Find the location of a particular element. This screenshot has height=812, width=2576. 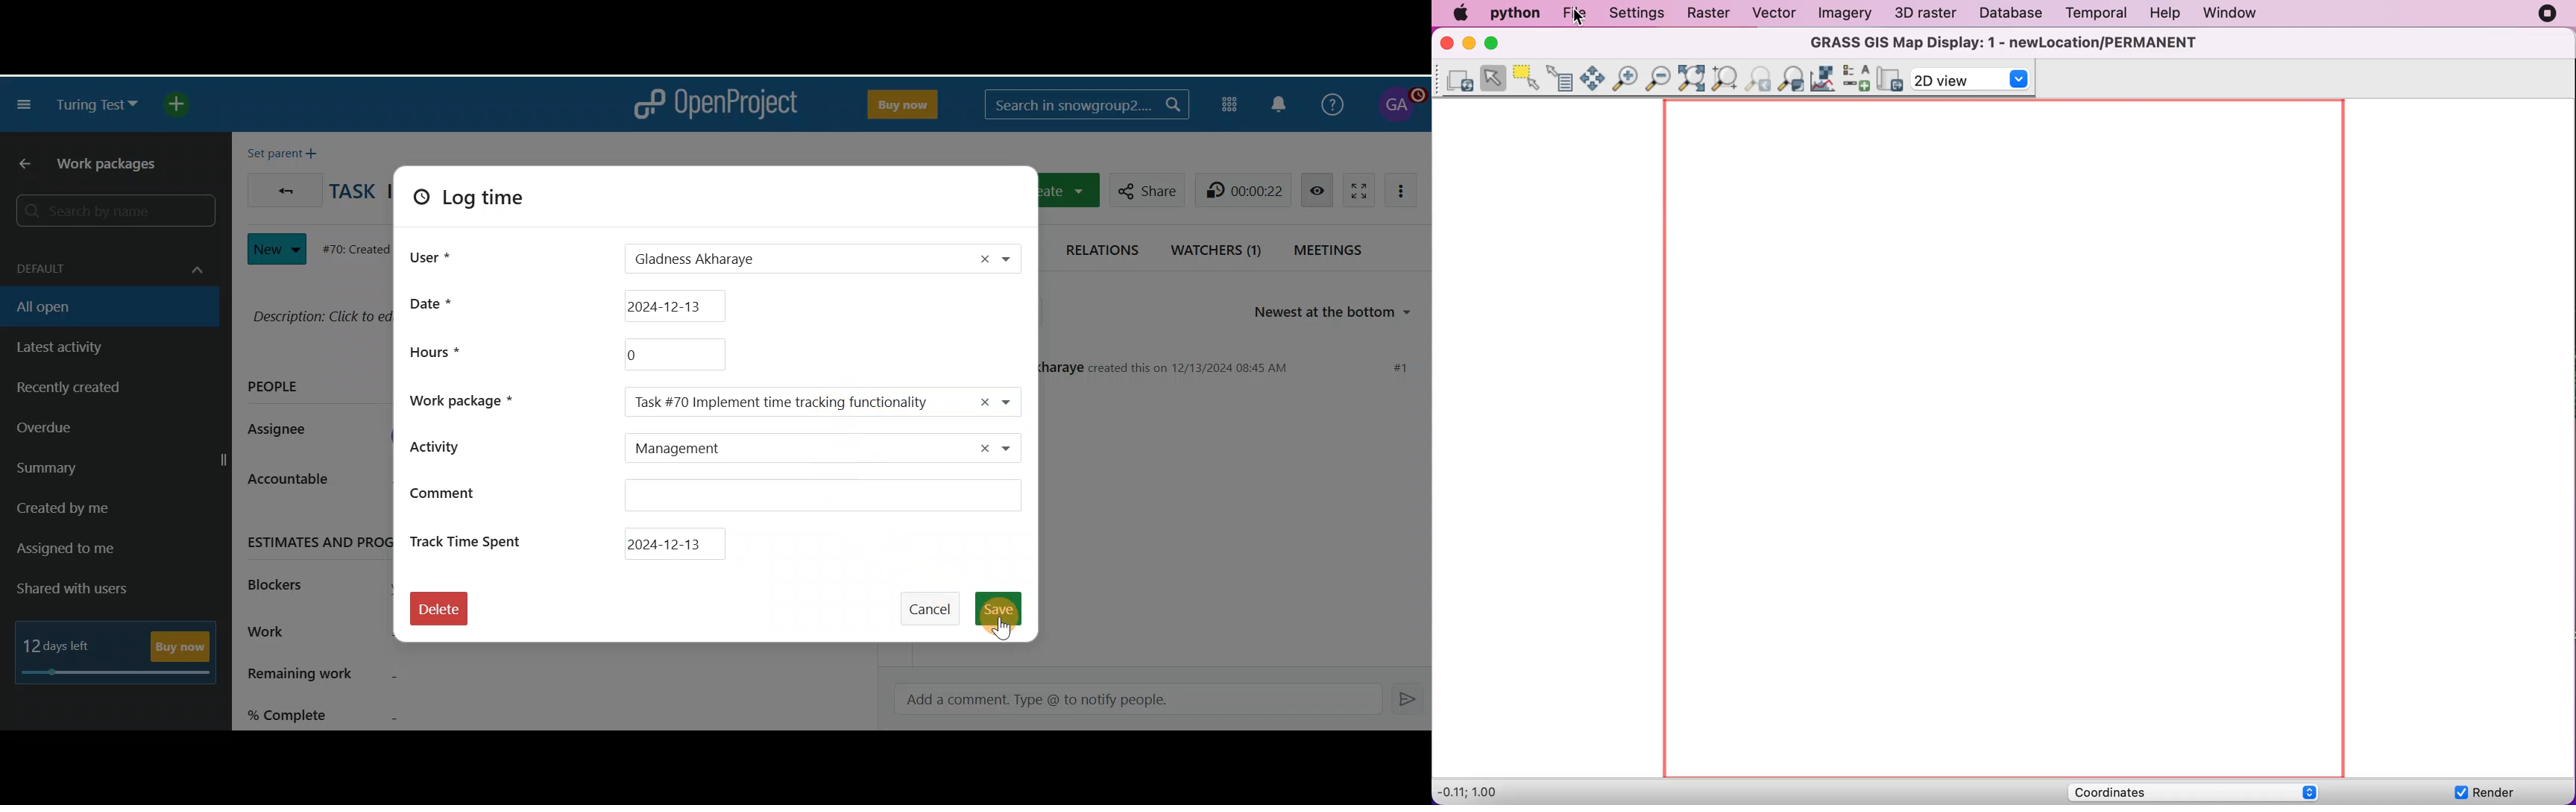

OpenProject is located at coordinates (715, 104).